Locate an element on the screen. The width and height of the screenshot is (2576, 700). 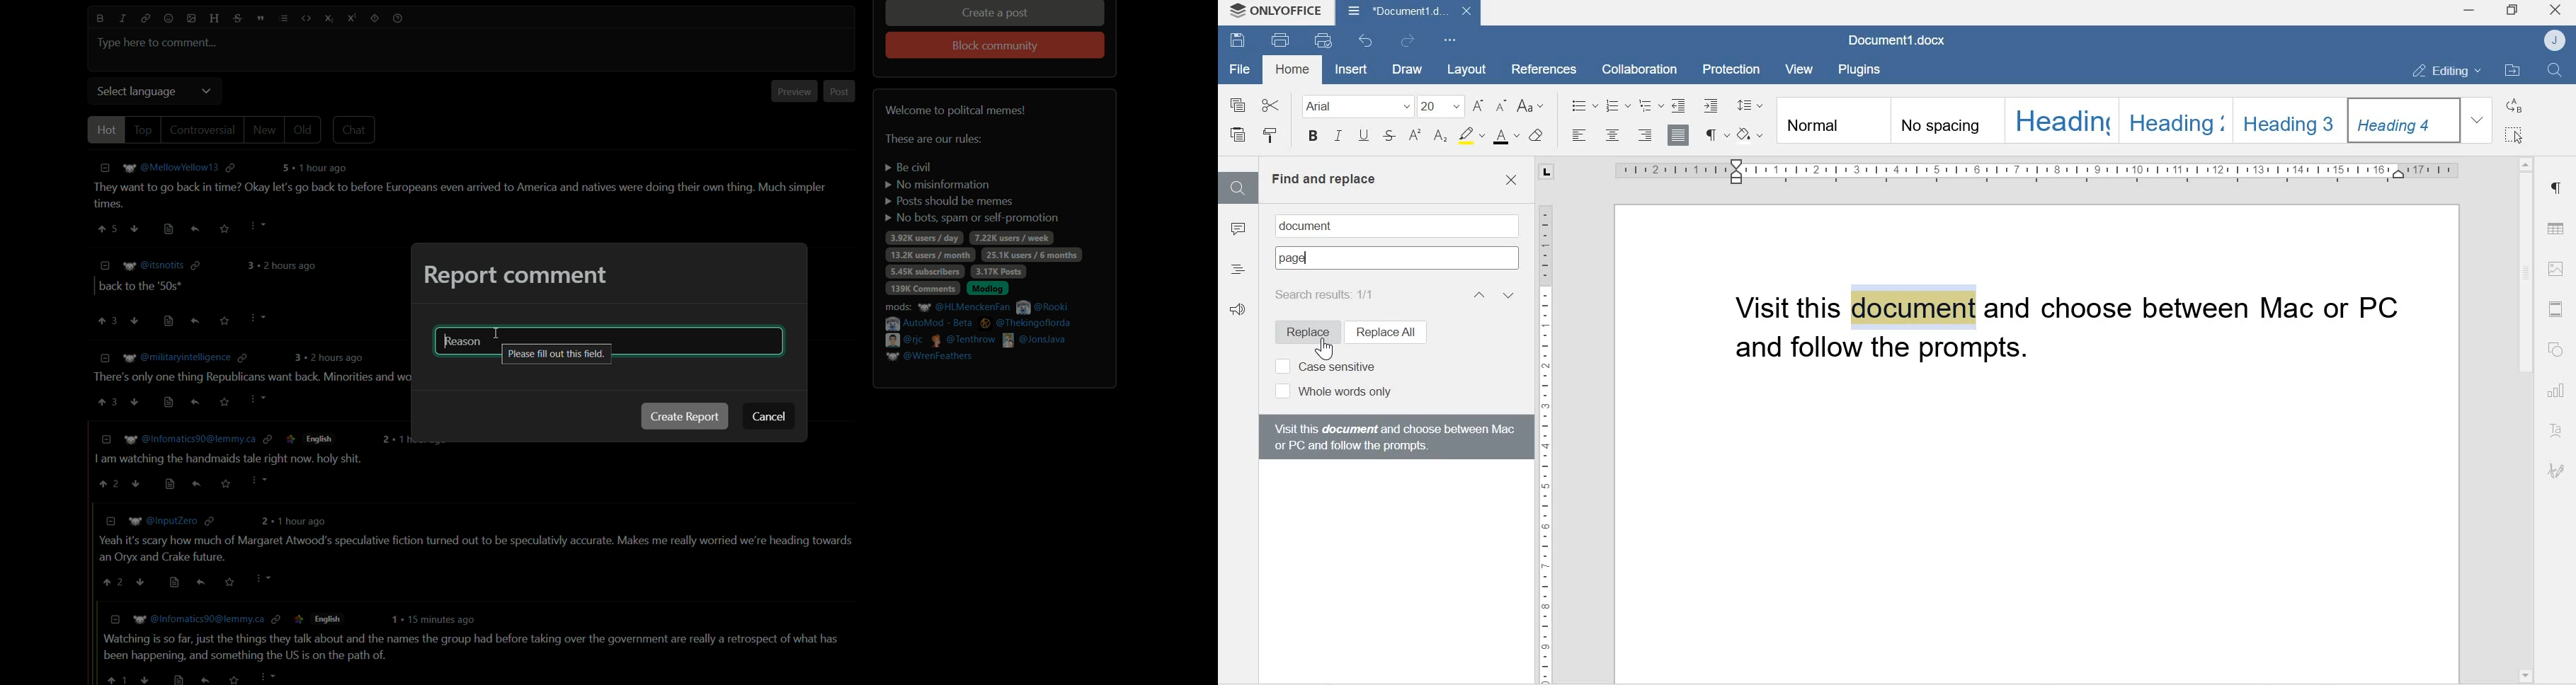
Decrease Indent is located at coordinates (1714, 105).